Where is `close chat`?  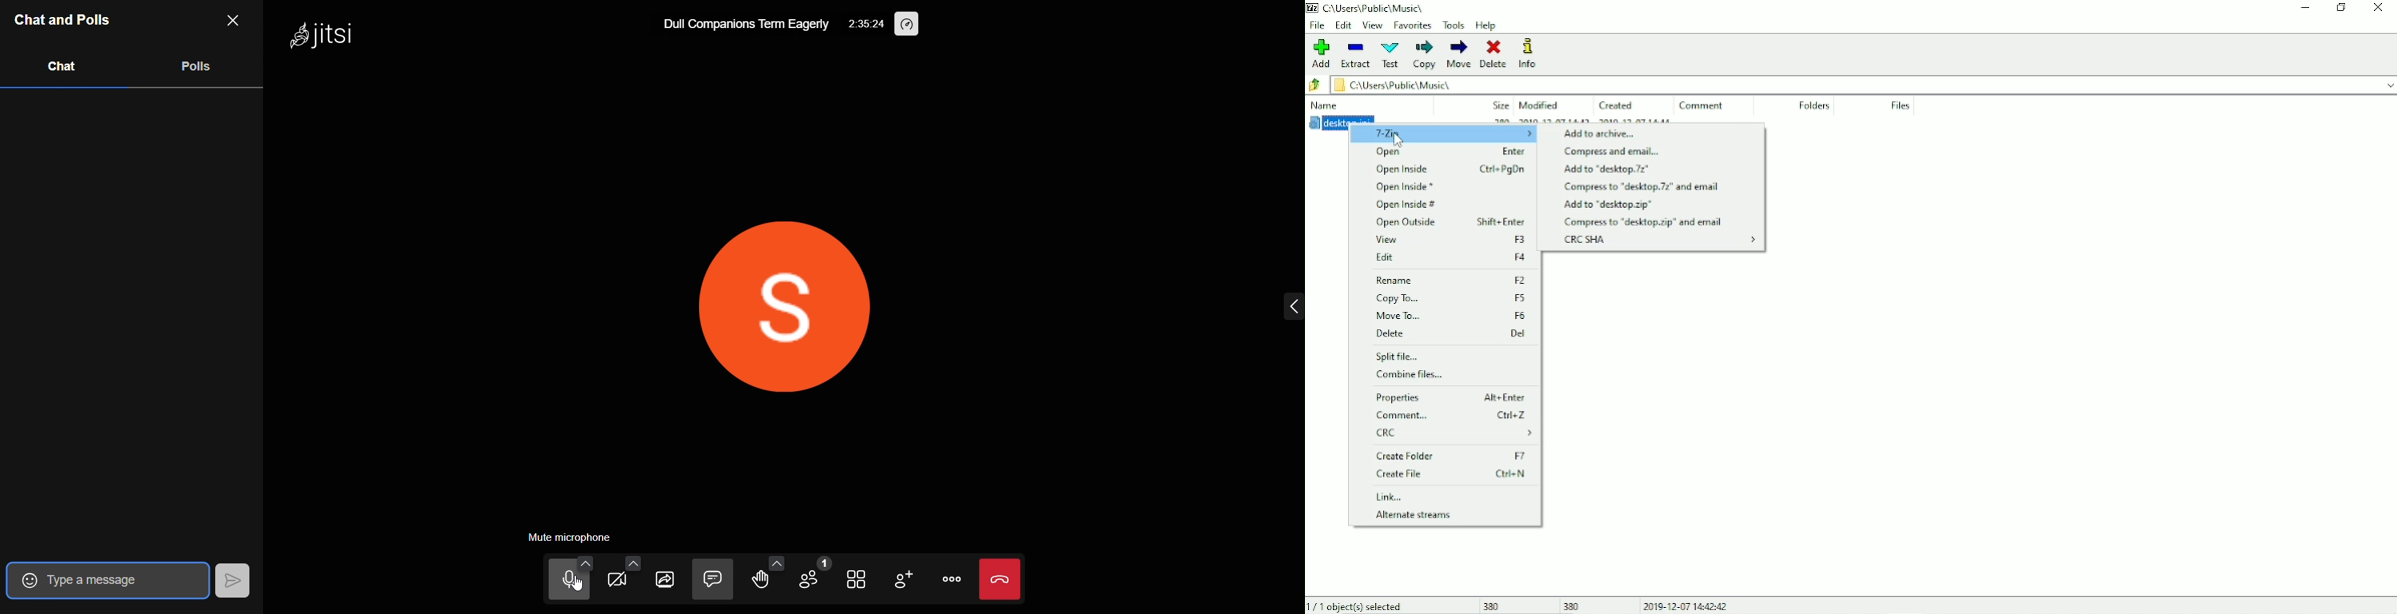 close chat is located at coordinates (235, 20).